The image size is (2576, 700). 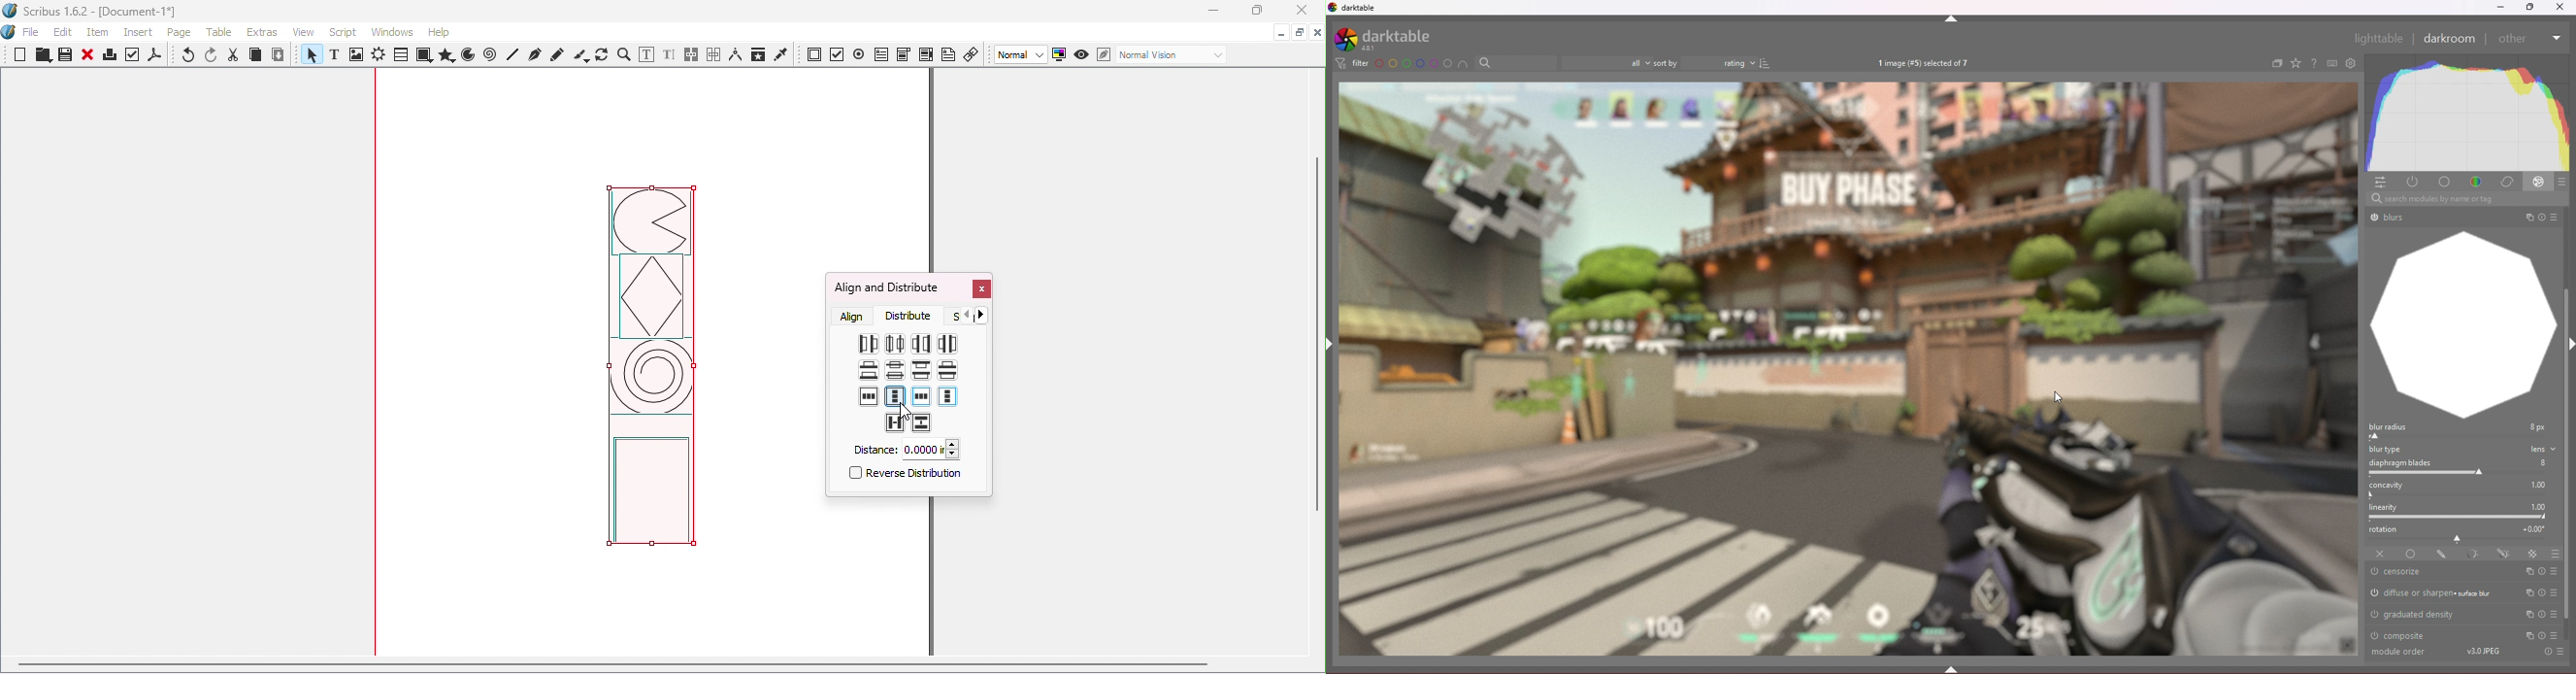 I want to click on Distance, so click(x=905, y=450).